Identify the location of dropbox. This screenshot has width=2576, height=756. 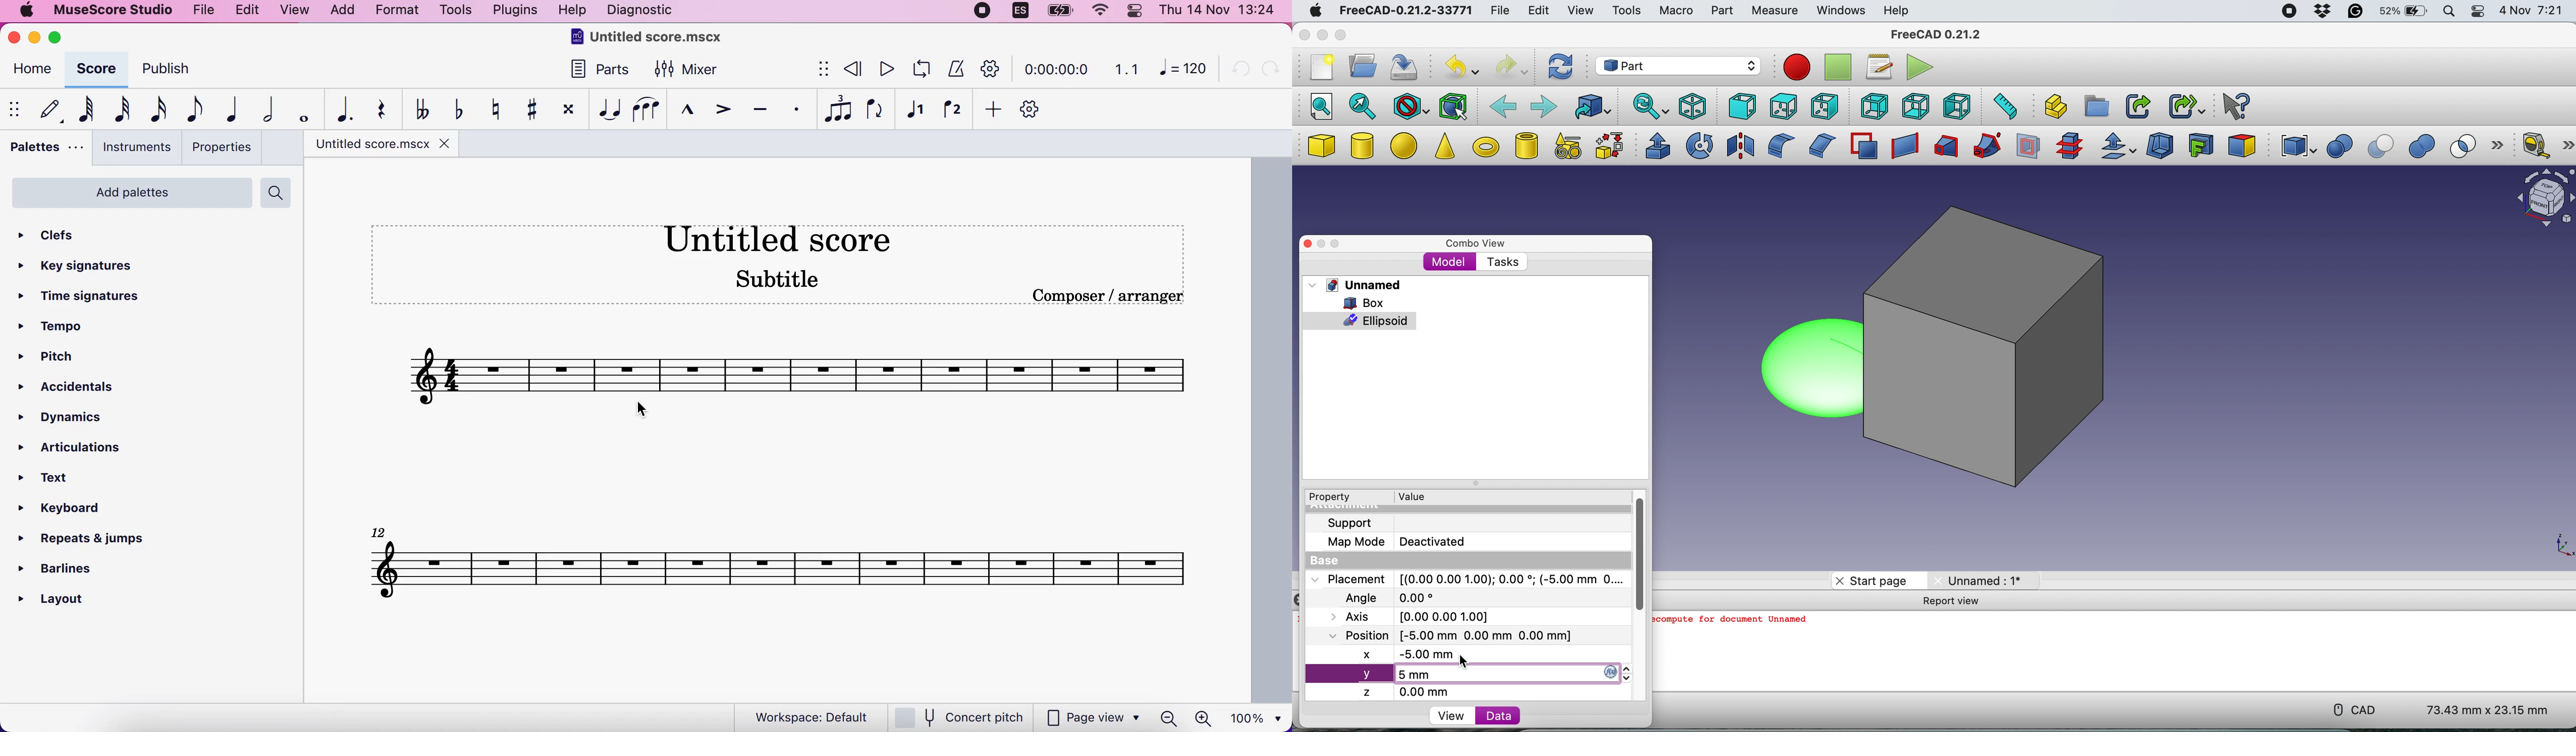
(2320, 12).